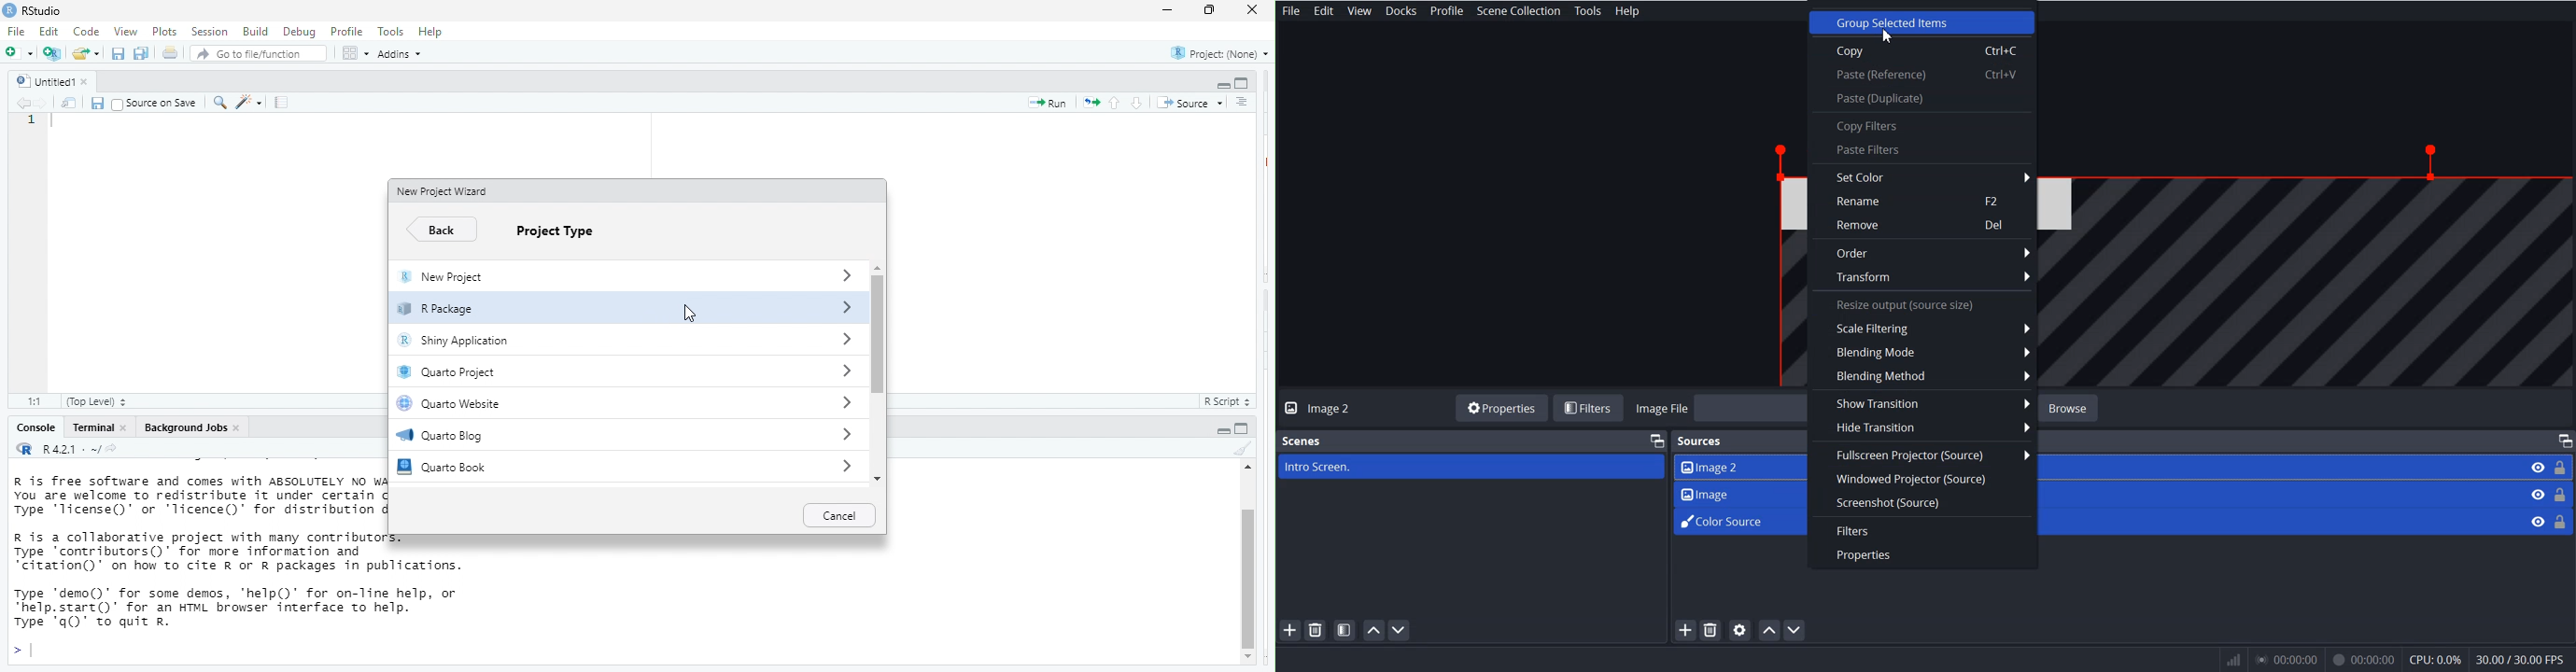  Describe the element at coordinates (1519, 12) in the screenshot. I see `Scene Collection` at that location.